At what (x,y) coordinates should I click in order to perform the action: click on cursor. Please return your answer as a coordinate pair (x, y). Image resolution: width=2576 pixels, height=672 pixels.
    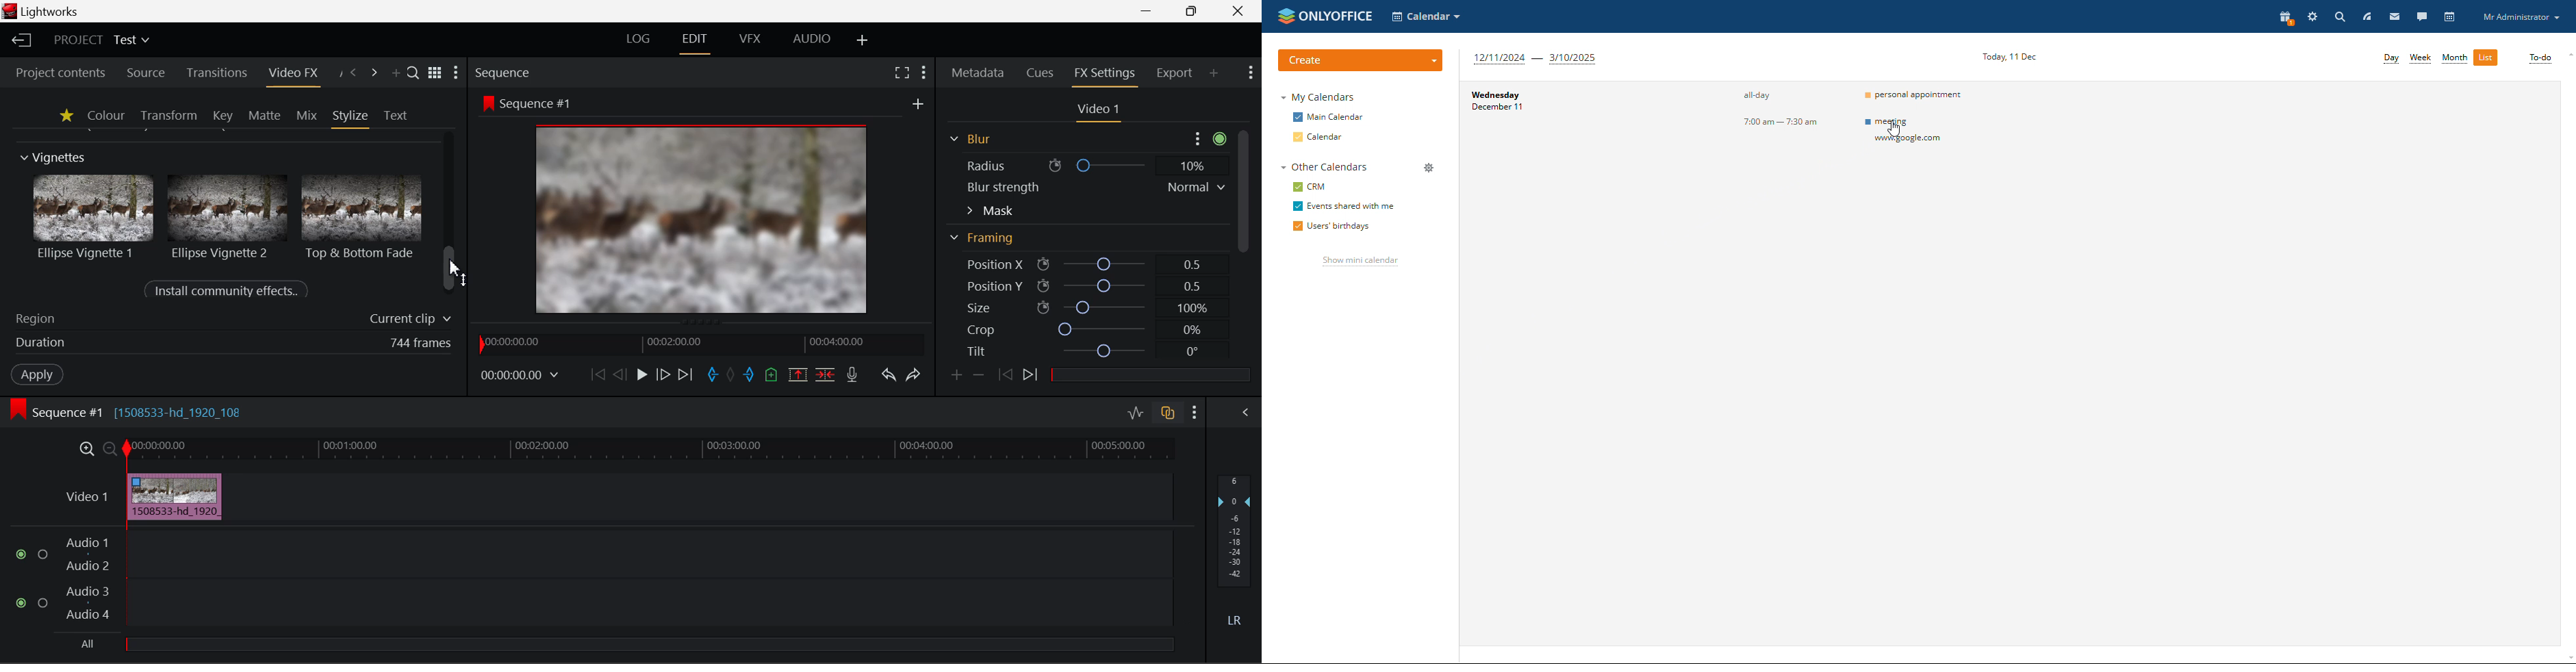
    Looking at the image, I should click on (158, 494).